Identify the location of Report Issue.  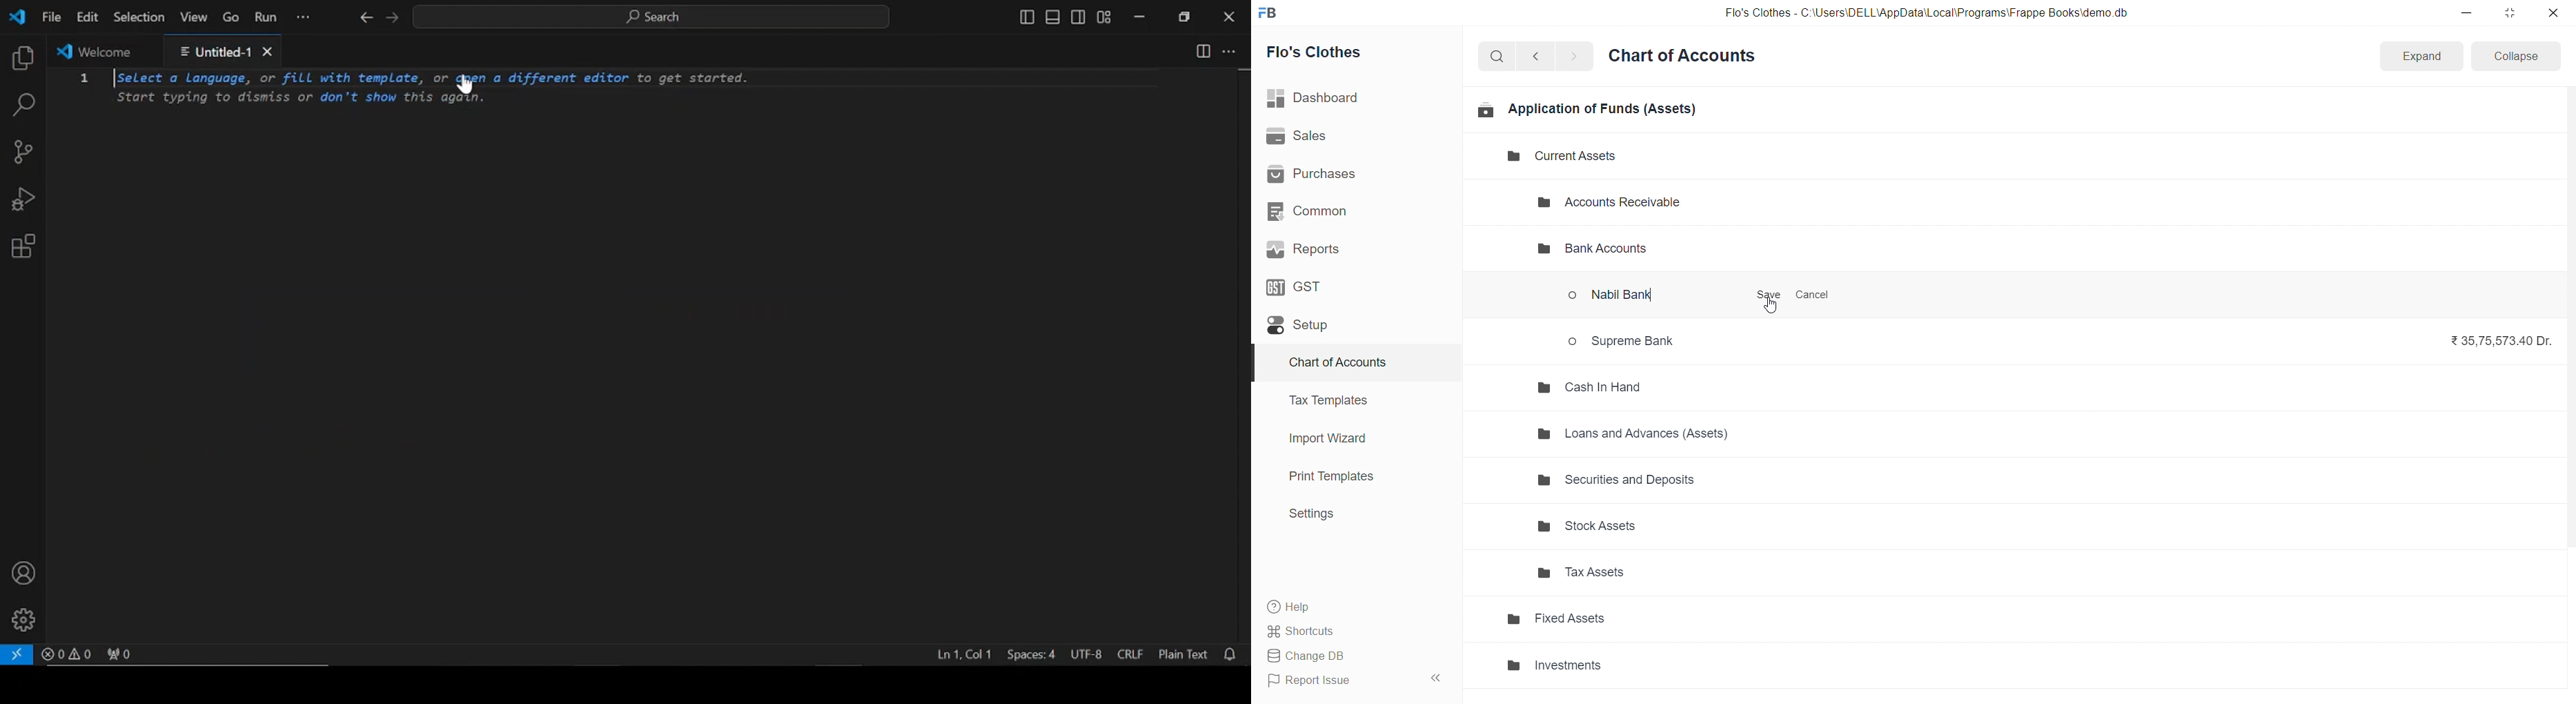
(1337, 681).